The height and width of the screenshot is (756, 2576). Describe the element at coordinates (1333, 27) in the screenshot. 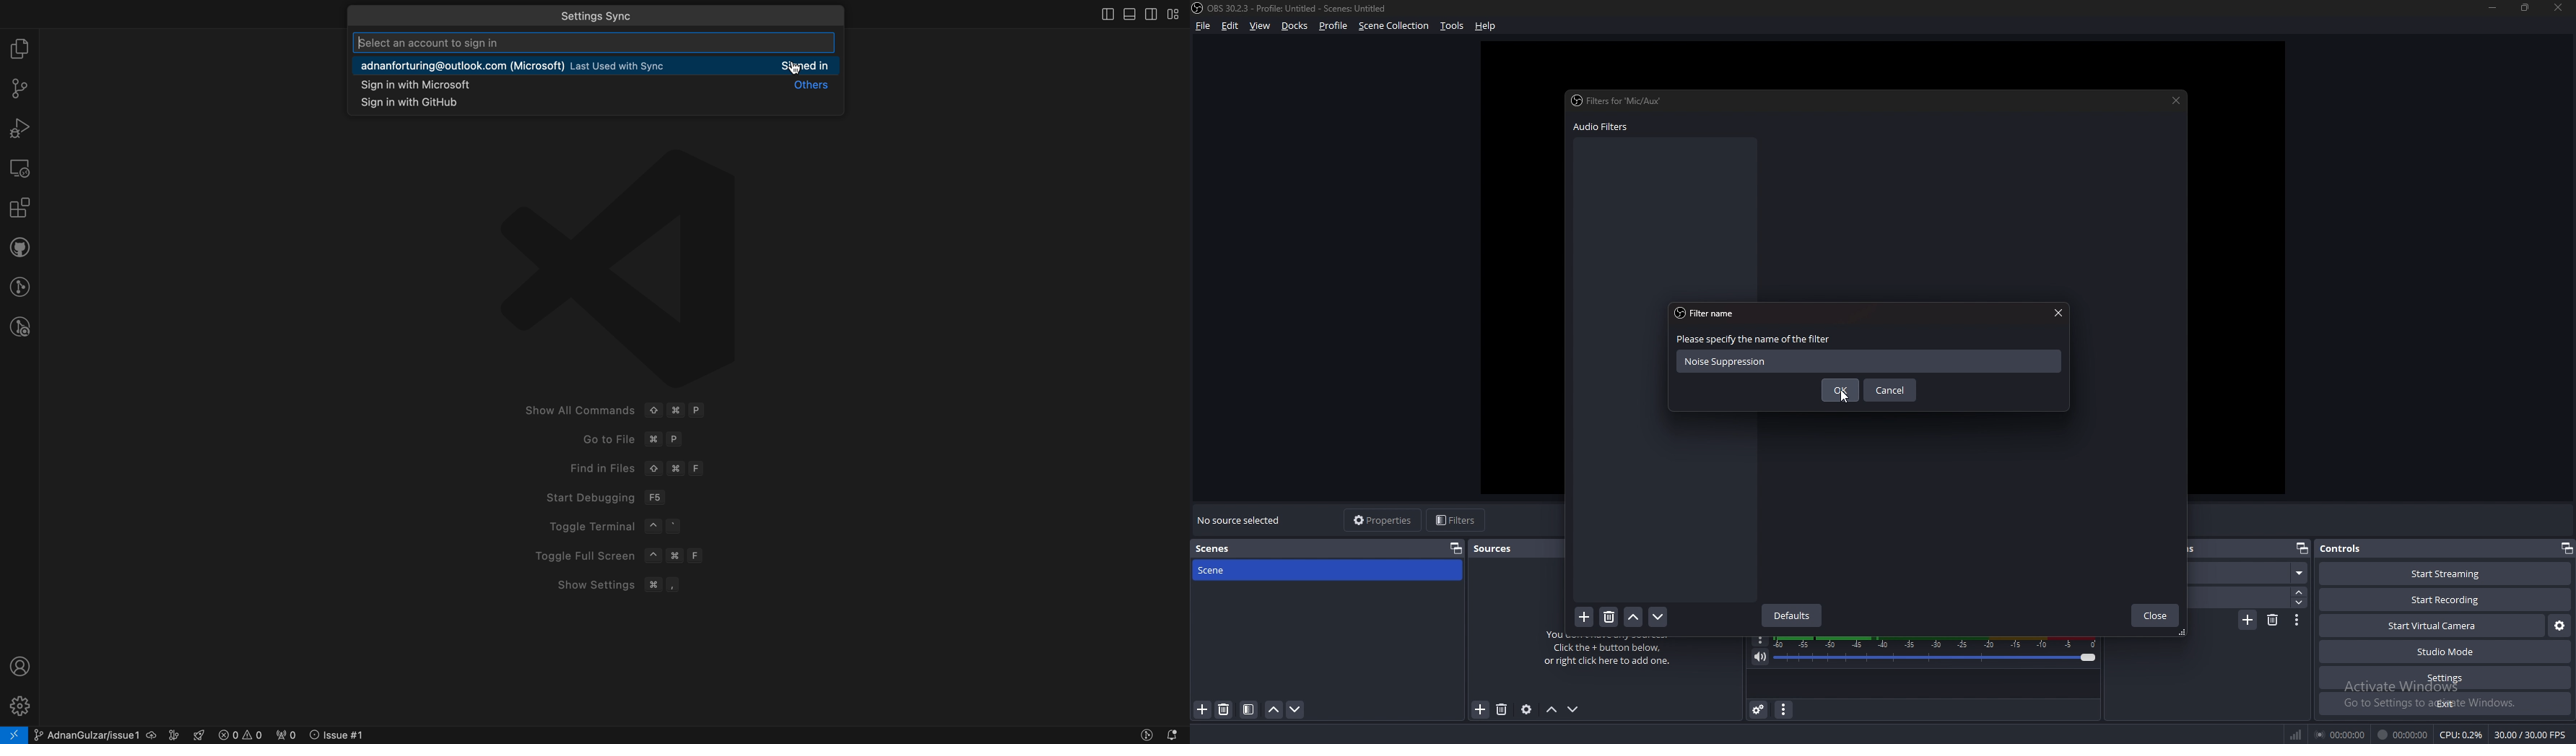

I see `profile` at that location.